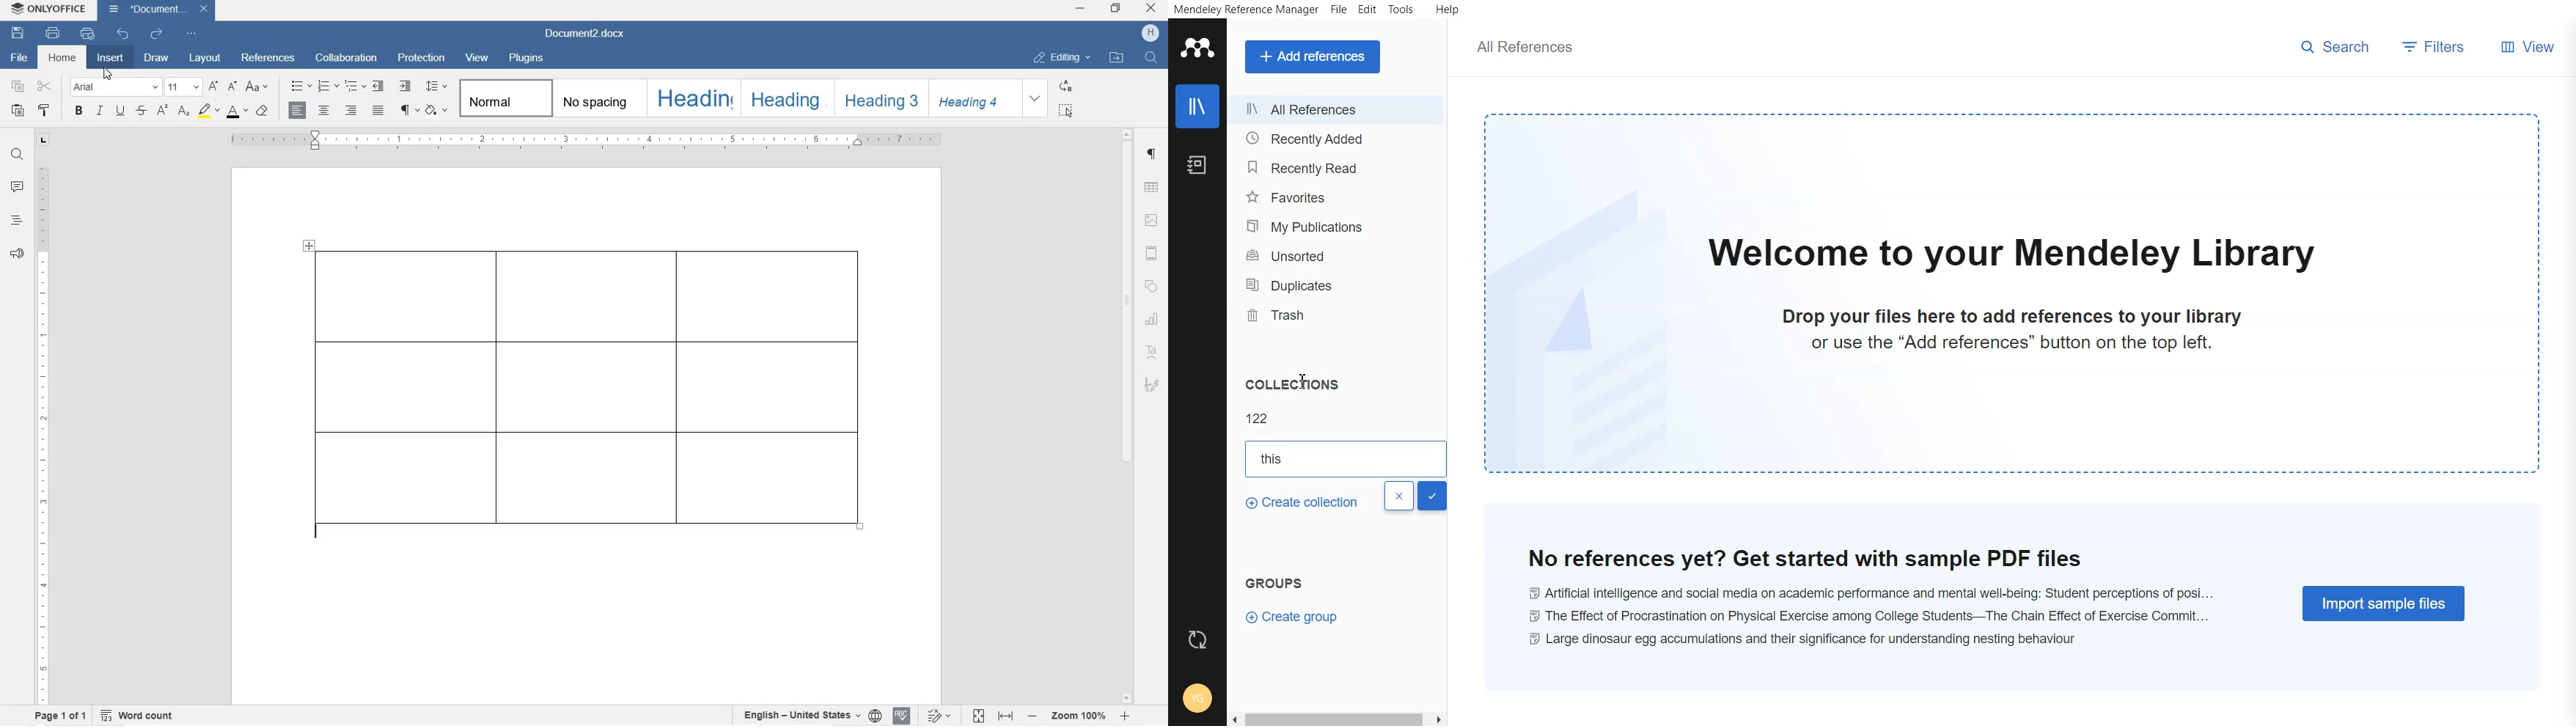 The height and width of the screenshot is (728, 2576). What do you see at coordinates (1872, 557) in the screenshot?
I see `no reference yet? get started with sample pdf files` at bounding box center [1872, 557].